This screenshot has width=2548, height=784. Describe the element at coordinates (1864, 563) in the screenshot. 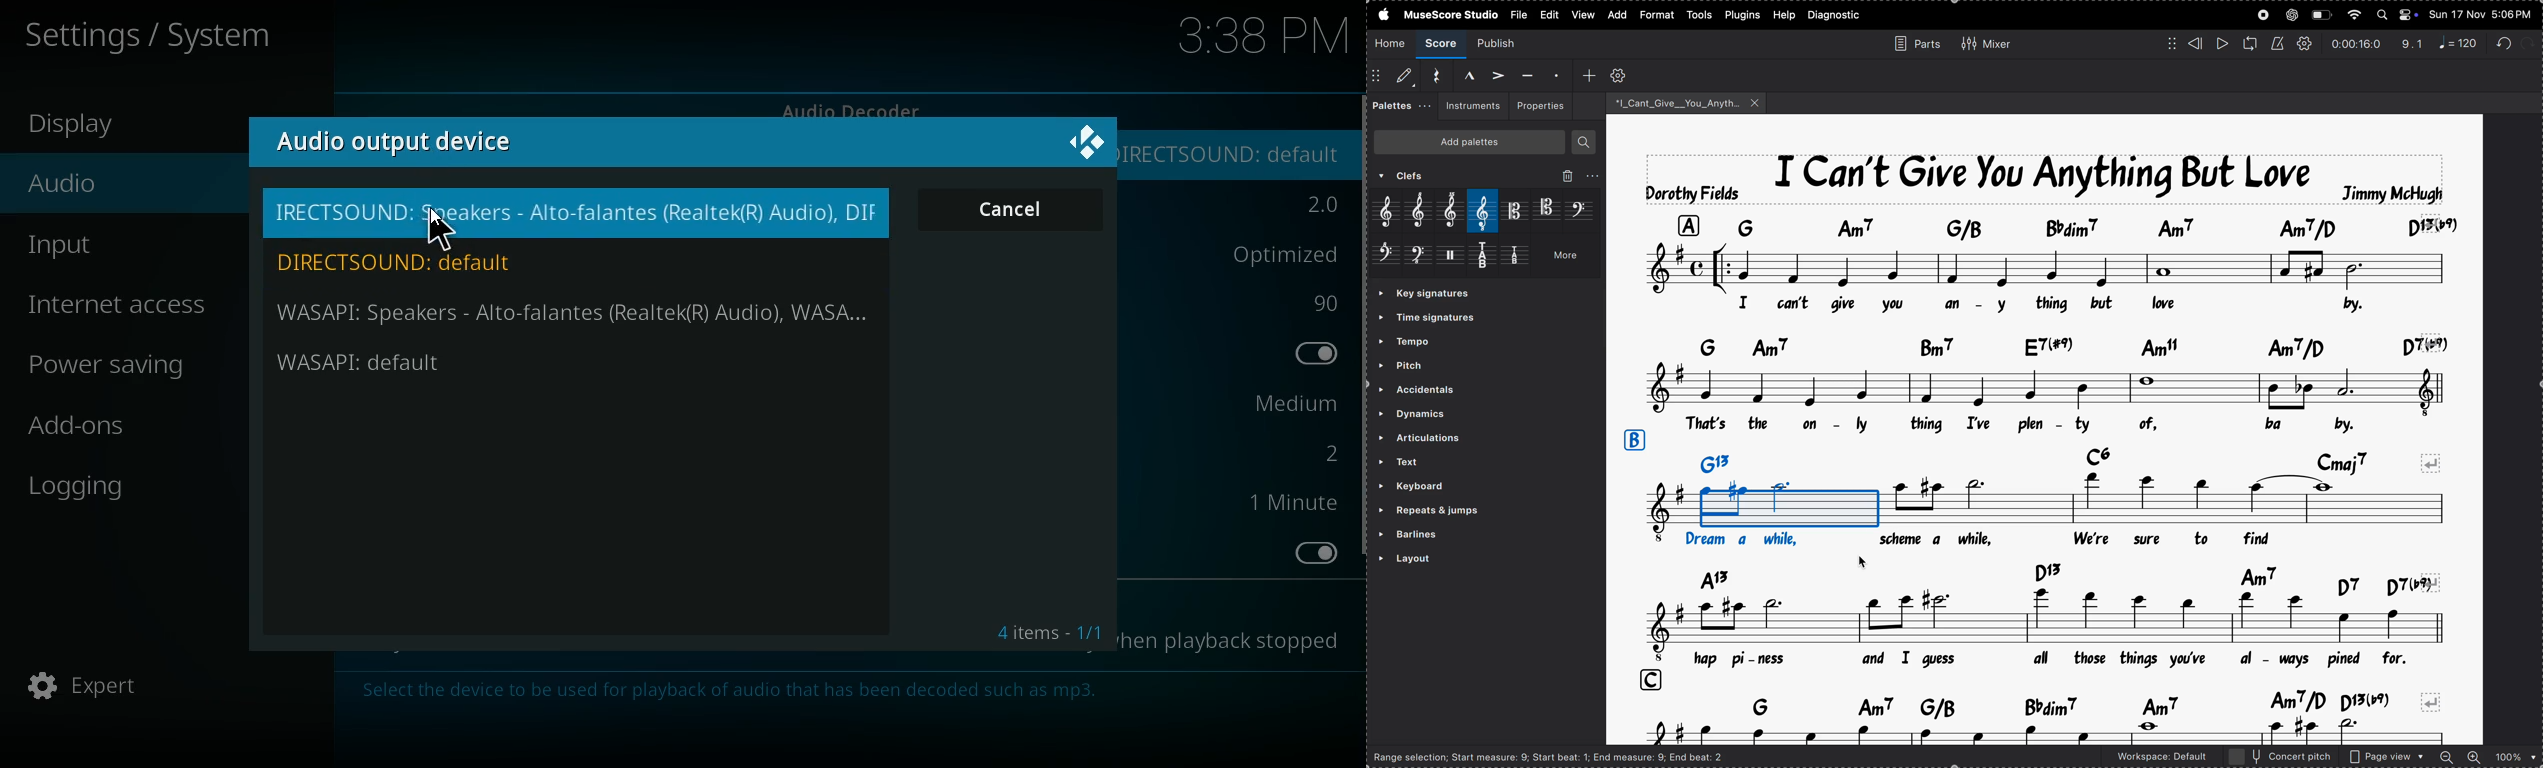

I see `Cursor` at that location.